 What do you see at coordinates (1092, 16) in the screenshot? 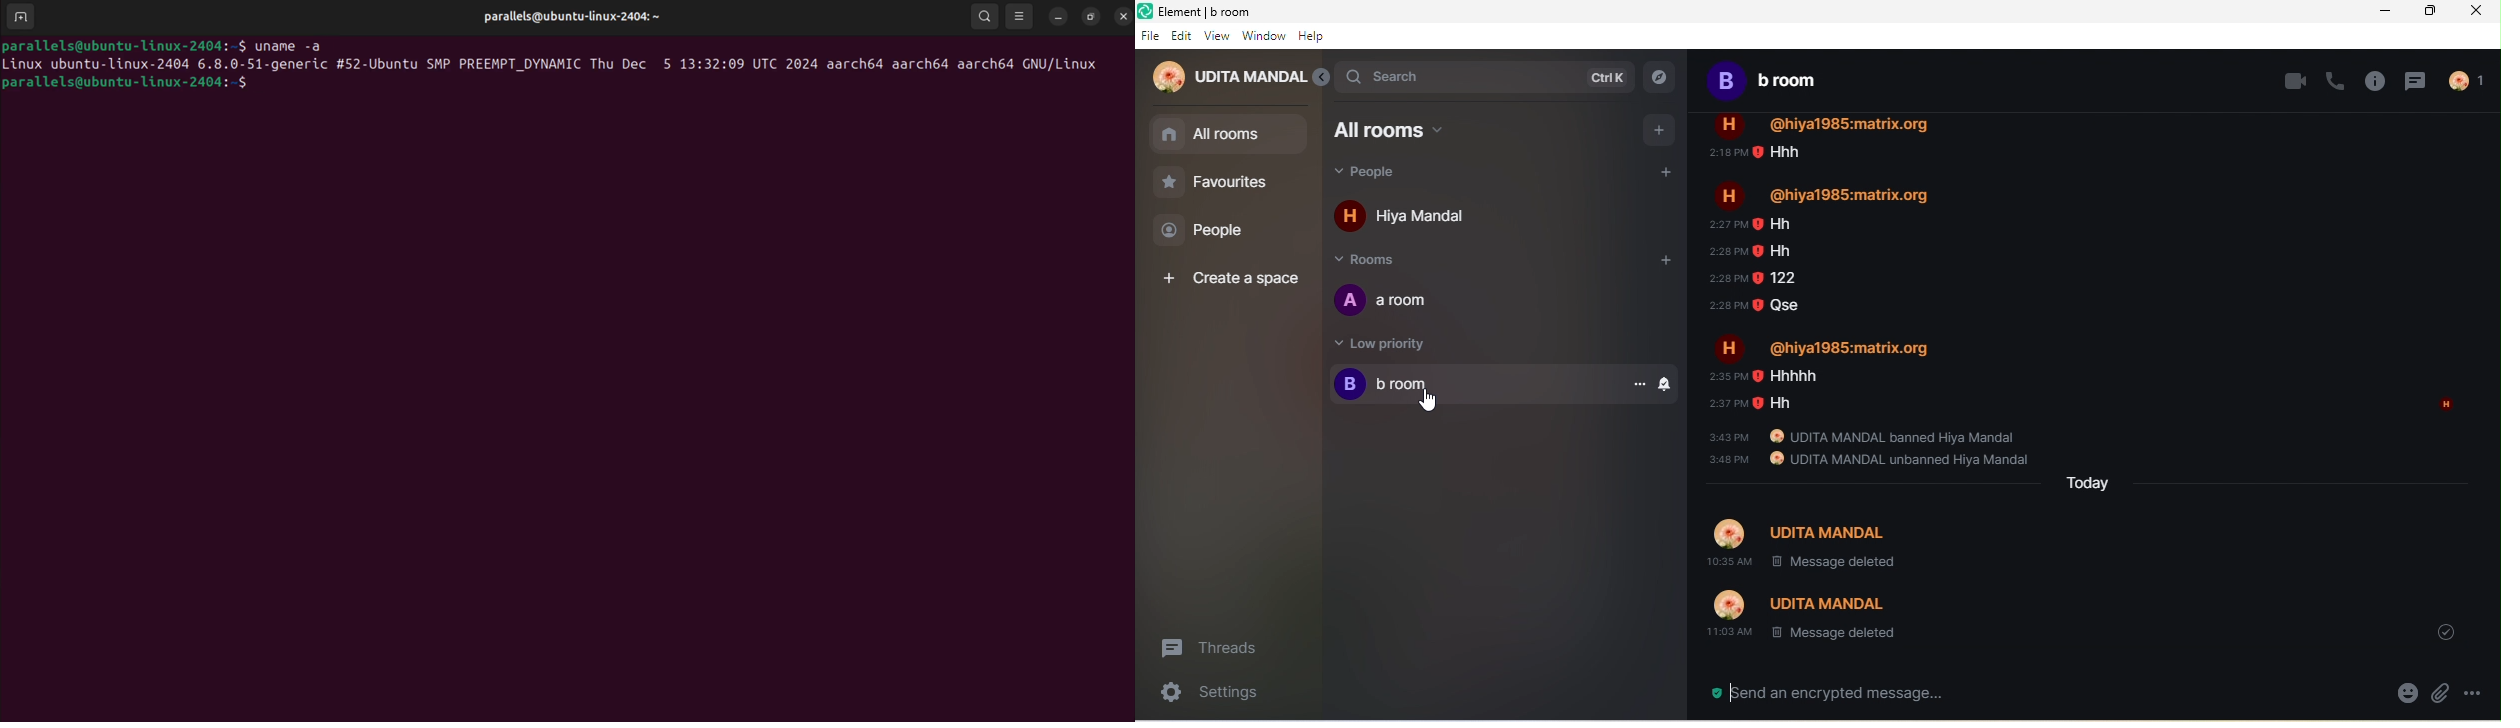
I see `resize` at bounding box center [1092, 16].